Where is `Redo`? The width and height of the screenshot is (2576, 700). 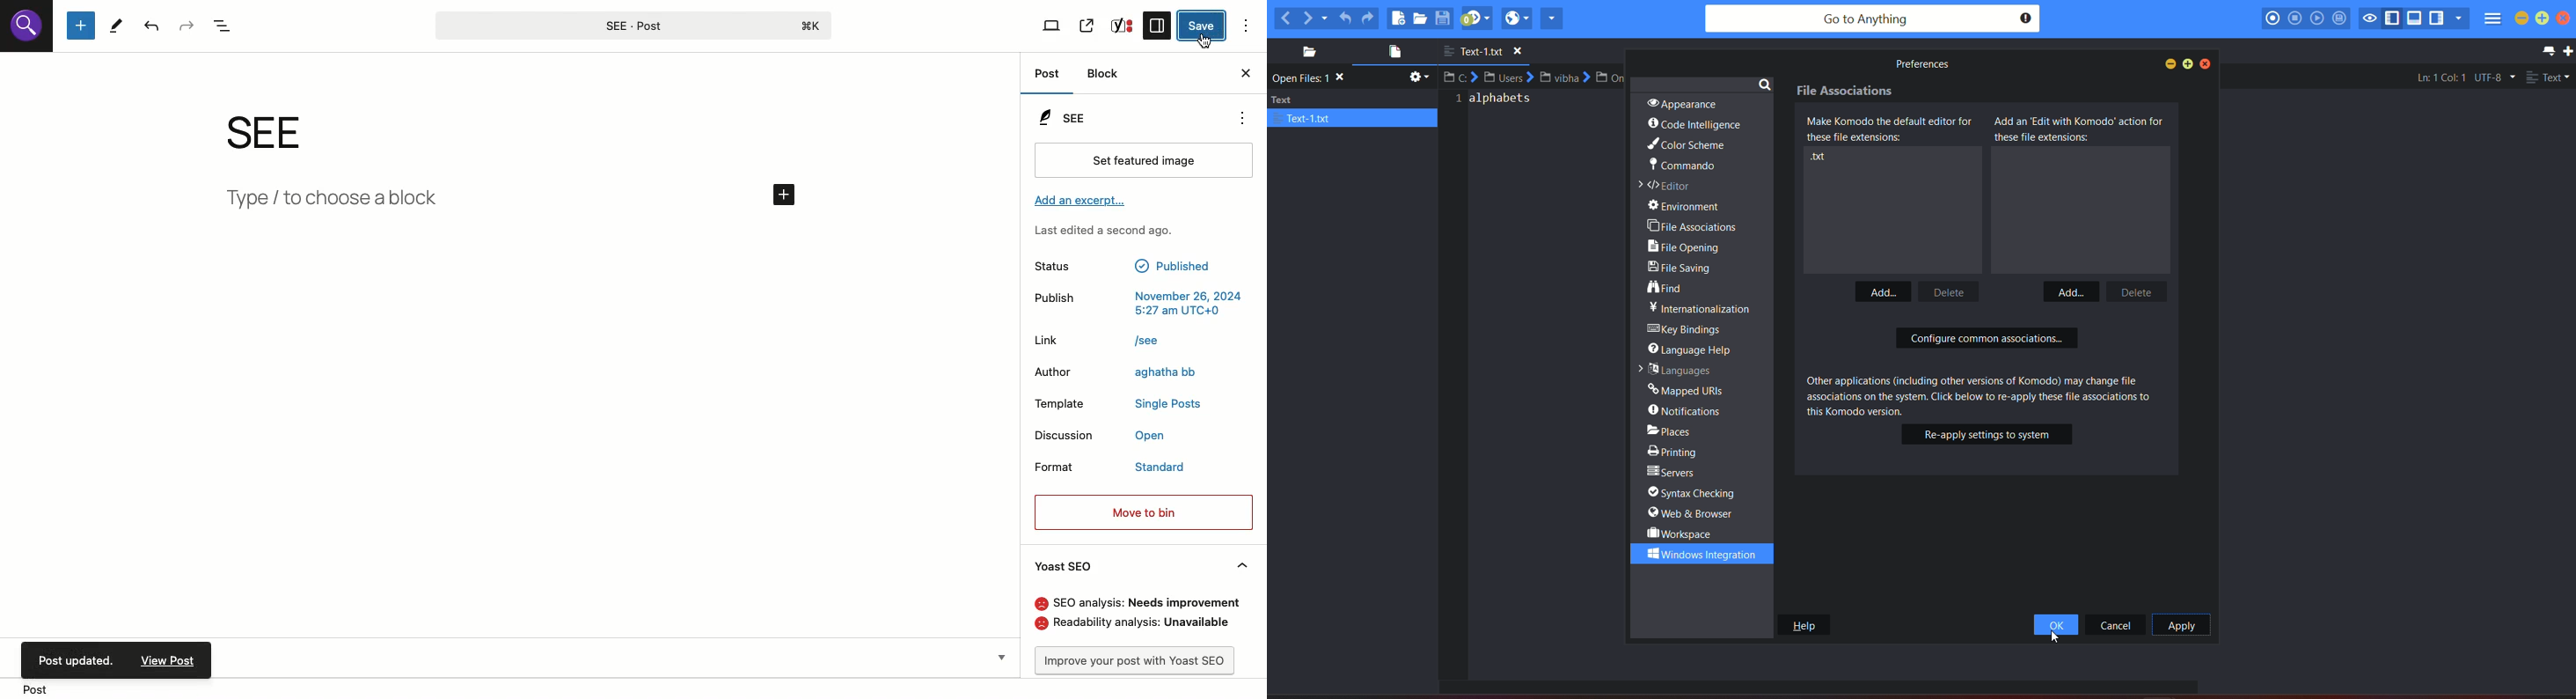 Redo is located at coordinates (187, 25).